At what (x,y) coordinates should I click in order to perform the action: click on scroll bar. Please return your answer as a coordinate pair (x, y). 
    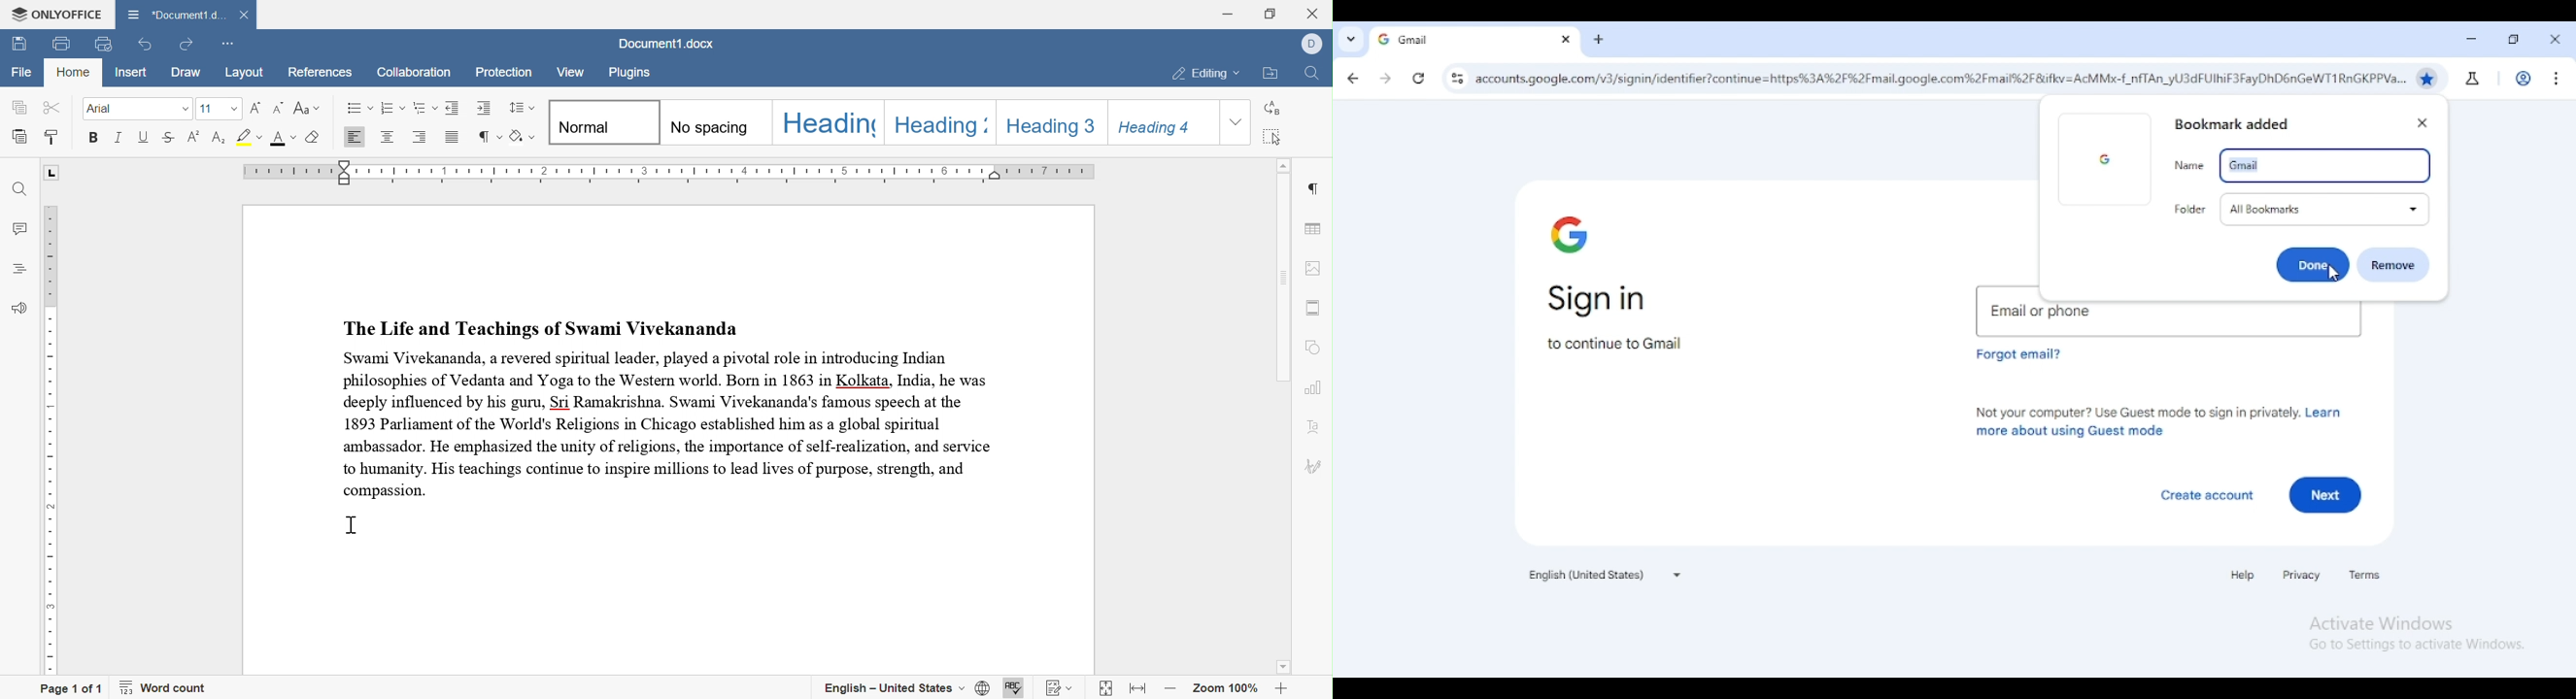
    Looking at the image, I should click on (1281, 277).